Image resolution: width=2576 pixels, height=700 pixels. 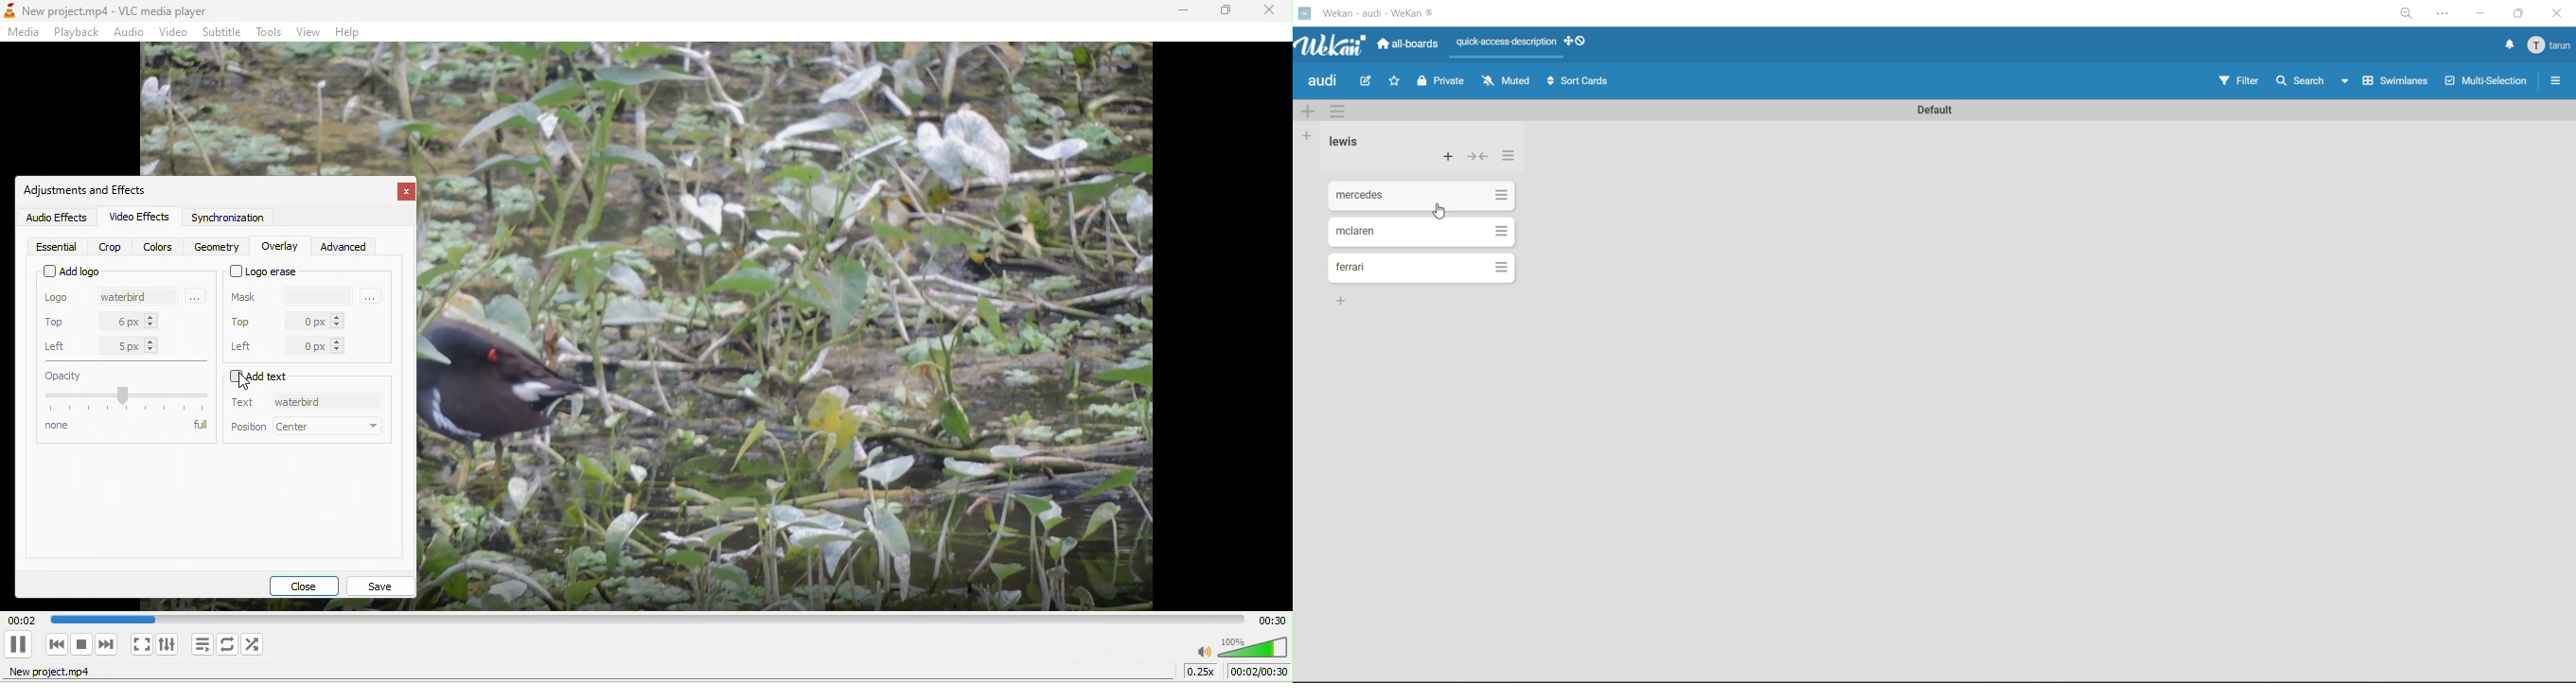 What do you see at coordinates (309, 584) in the screenshot?
I see `close` at bounding box center [309, 584].